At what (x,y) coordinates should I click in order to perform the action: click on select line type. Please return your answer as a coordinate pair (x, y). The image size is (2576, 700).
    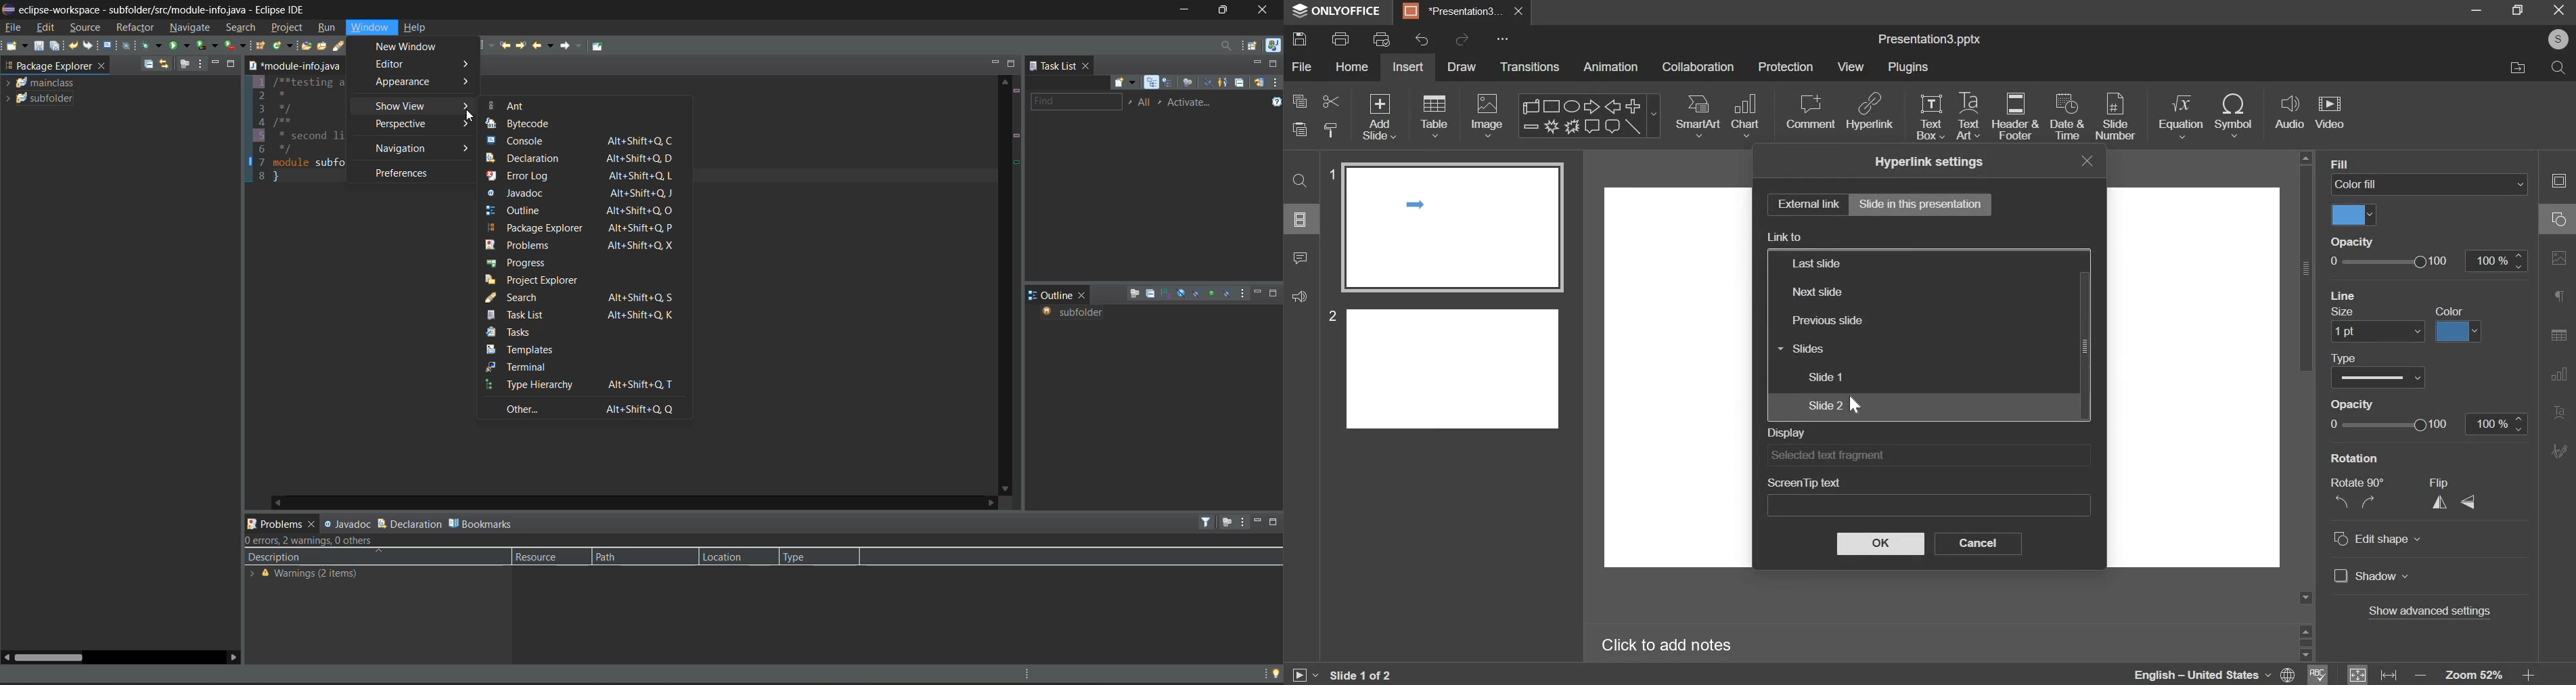
    Looking at the image, I should click on (2378, 377).